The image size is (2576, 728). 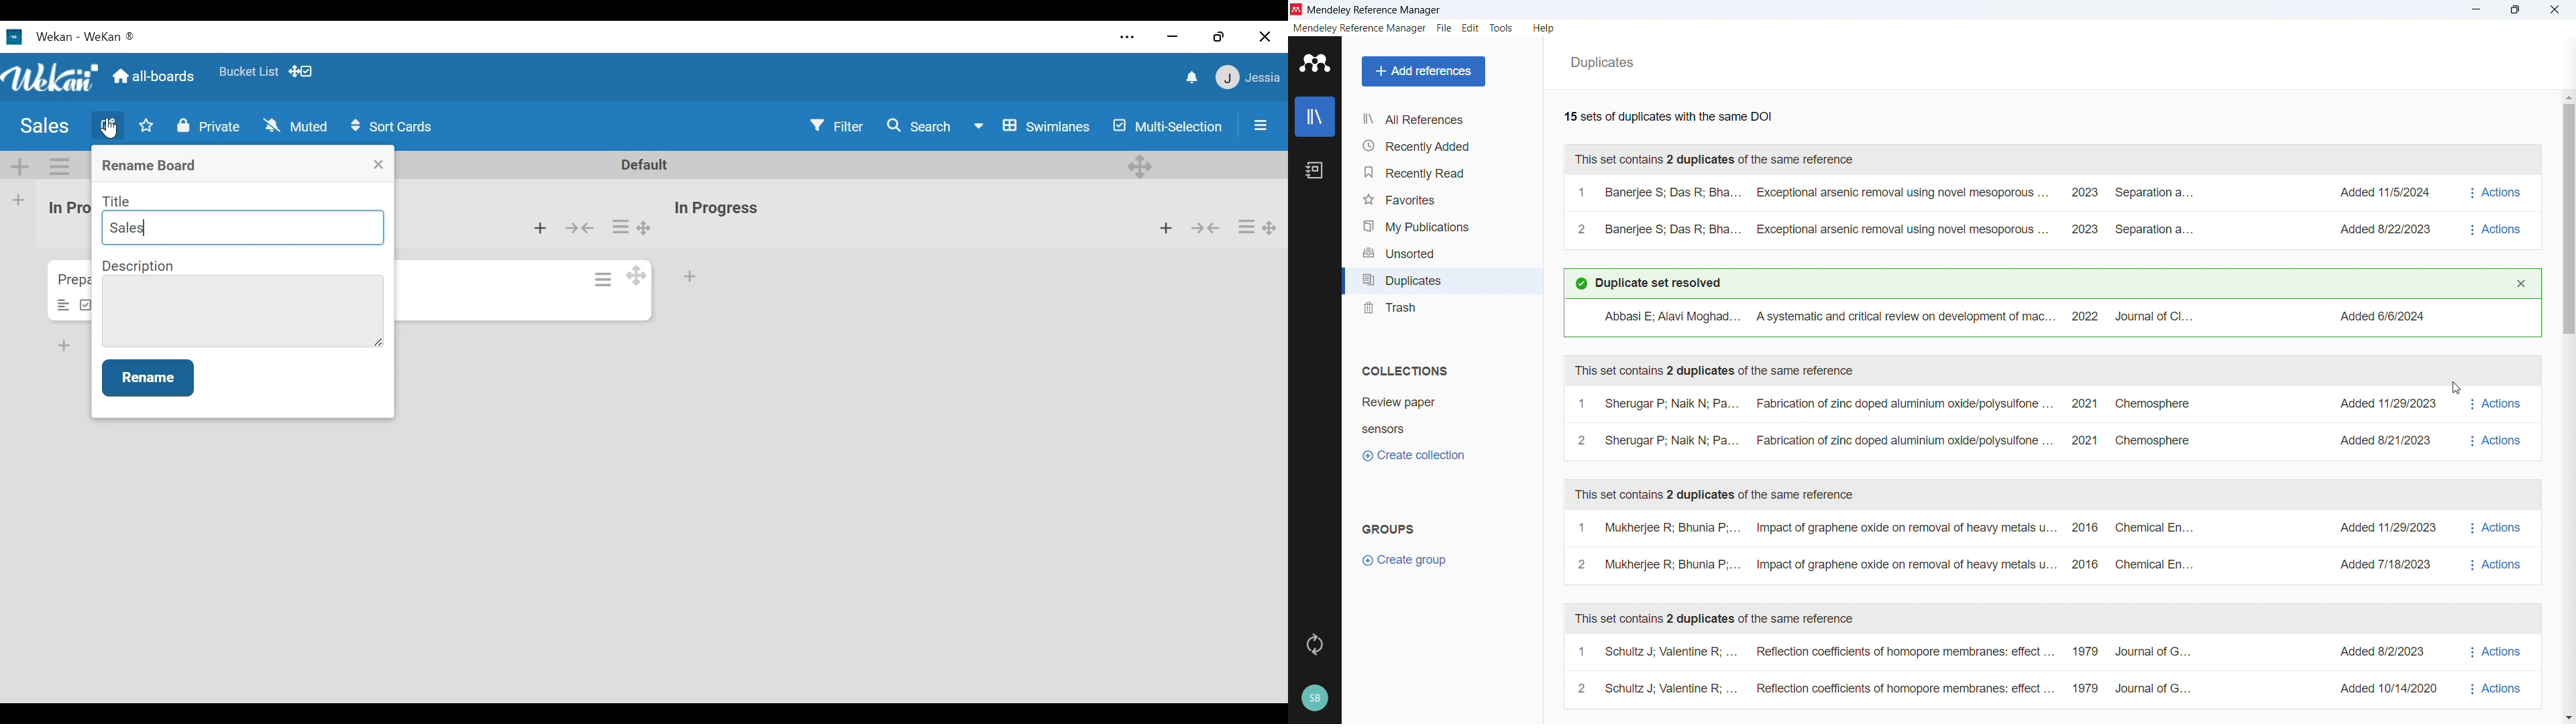 I want to click on actions, so click(x=2494, y=424).